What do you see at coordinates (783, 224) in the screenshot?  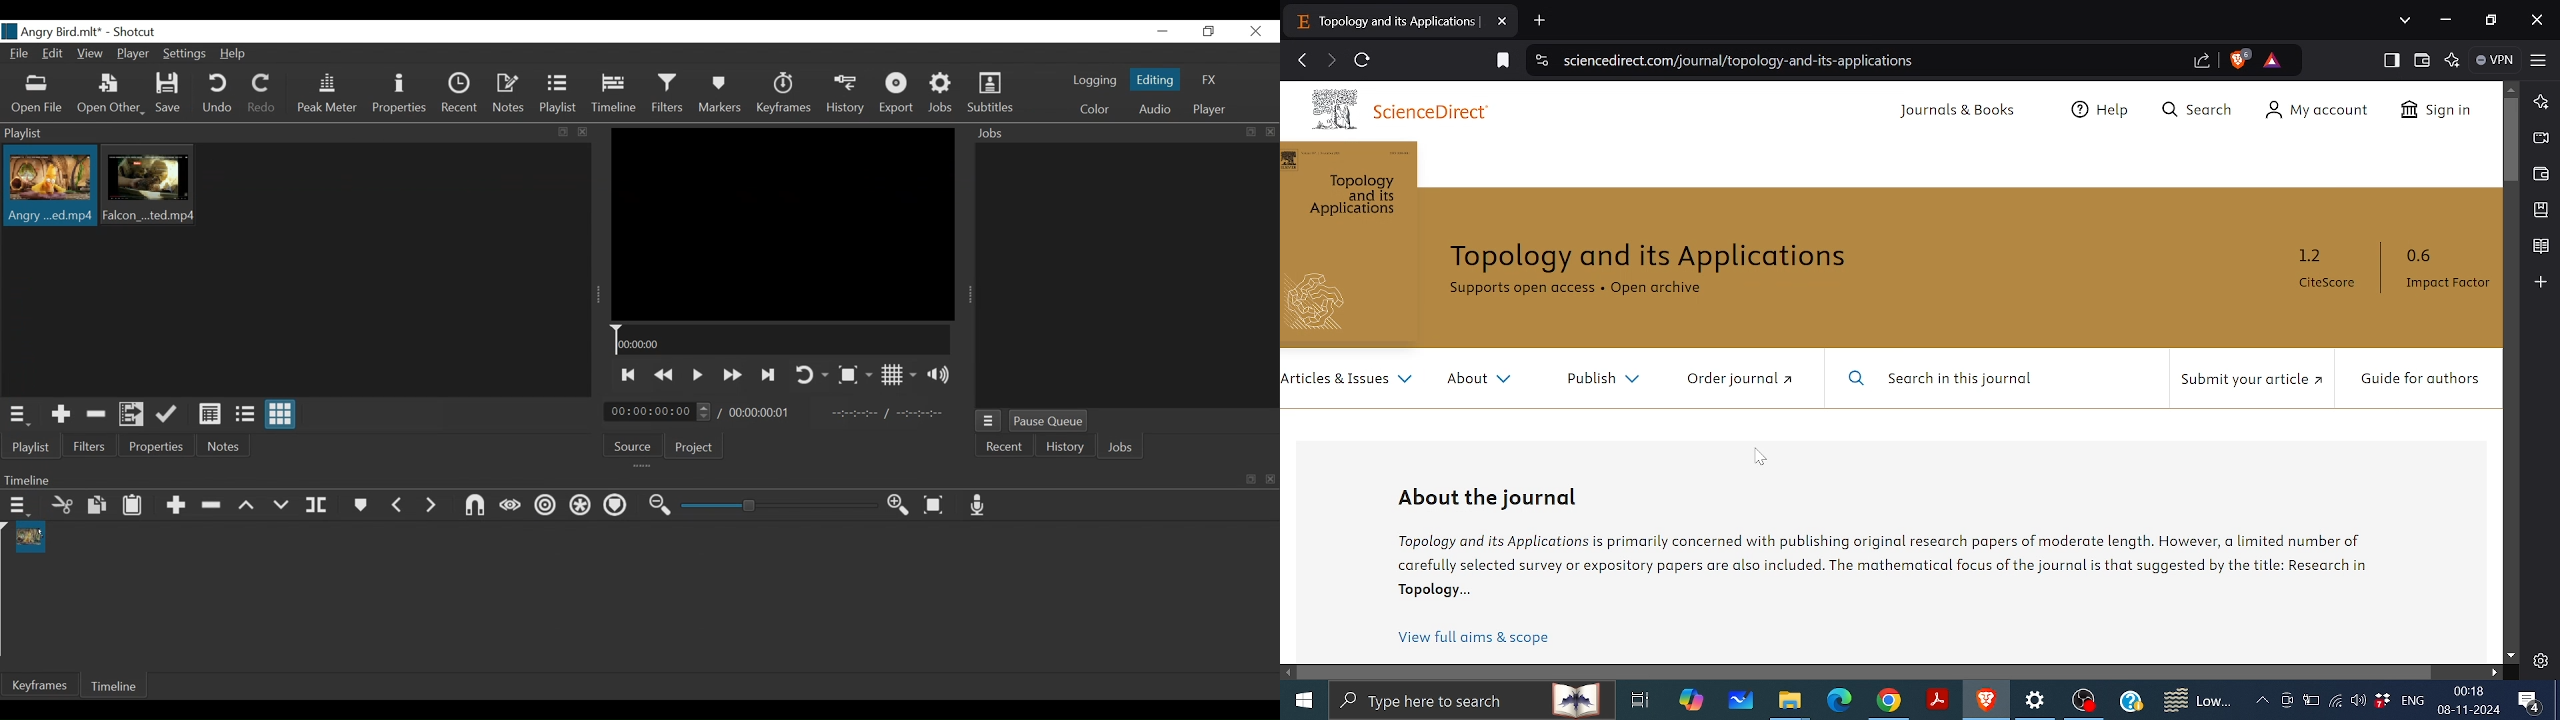 I see `Media Viewer` at bounding box center [783, 224].